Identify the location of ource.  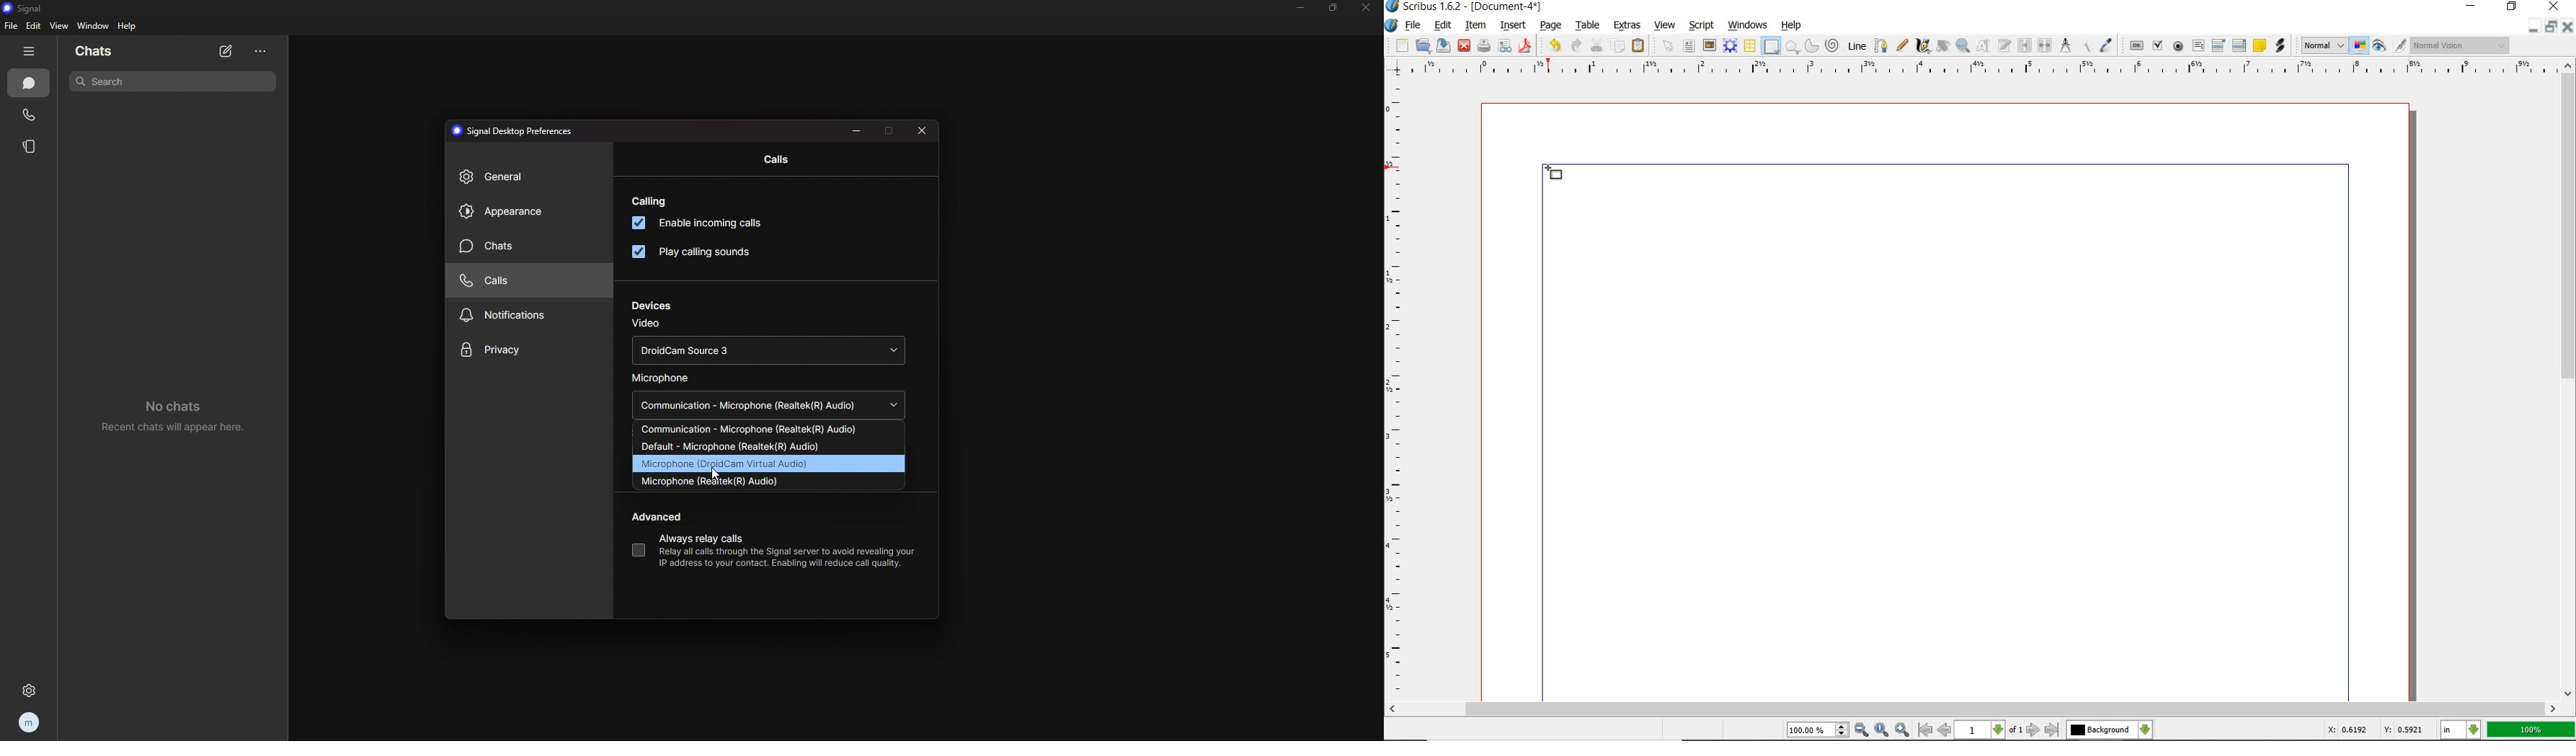
(767, 429).